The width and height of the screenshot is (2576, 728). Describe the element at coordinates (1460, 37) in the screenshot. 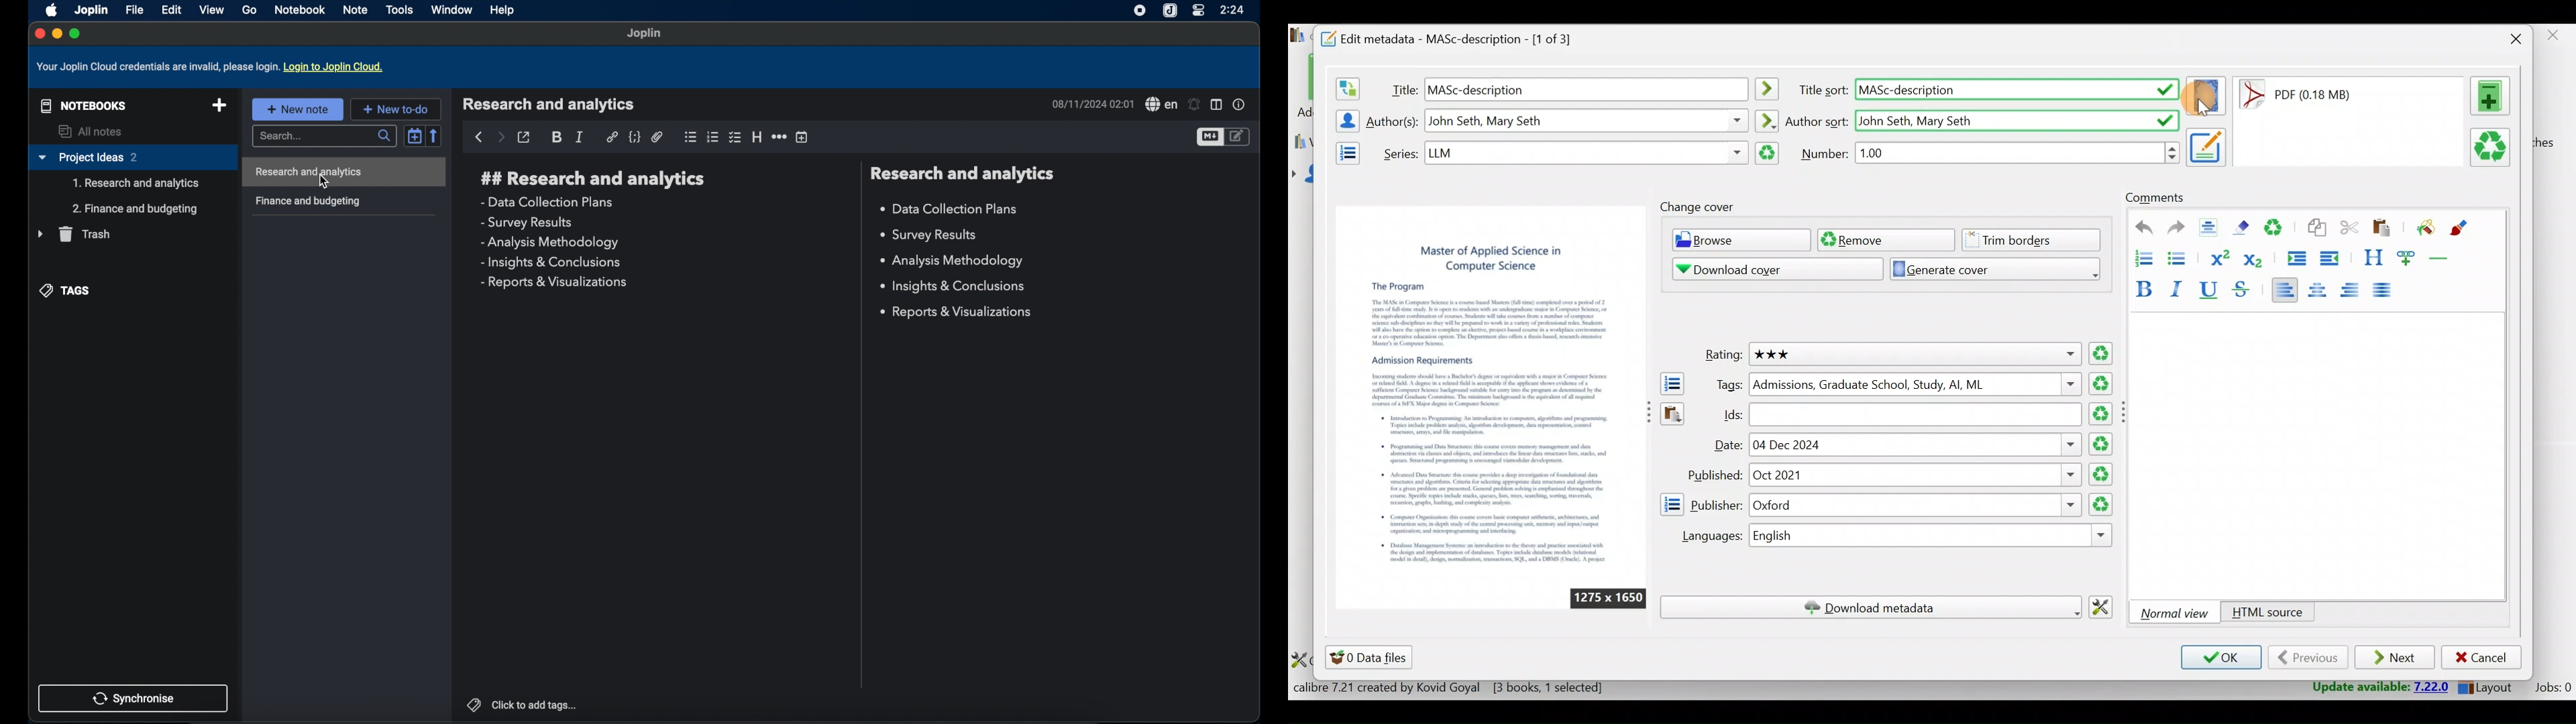

I see `Edit metadata` at that location.